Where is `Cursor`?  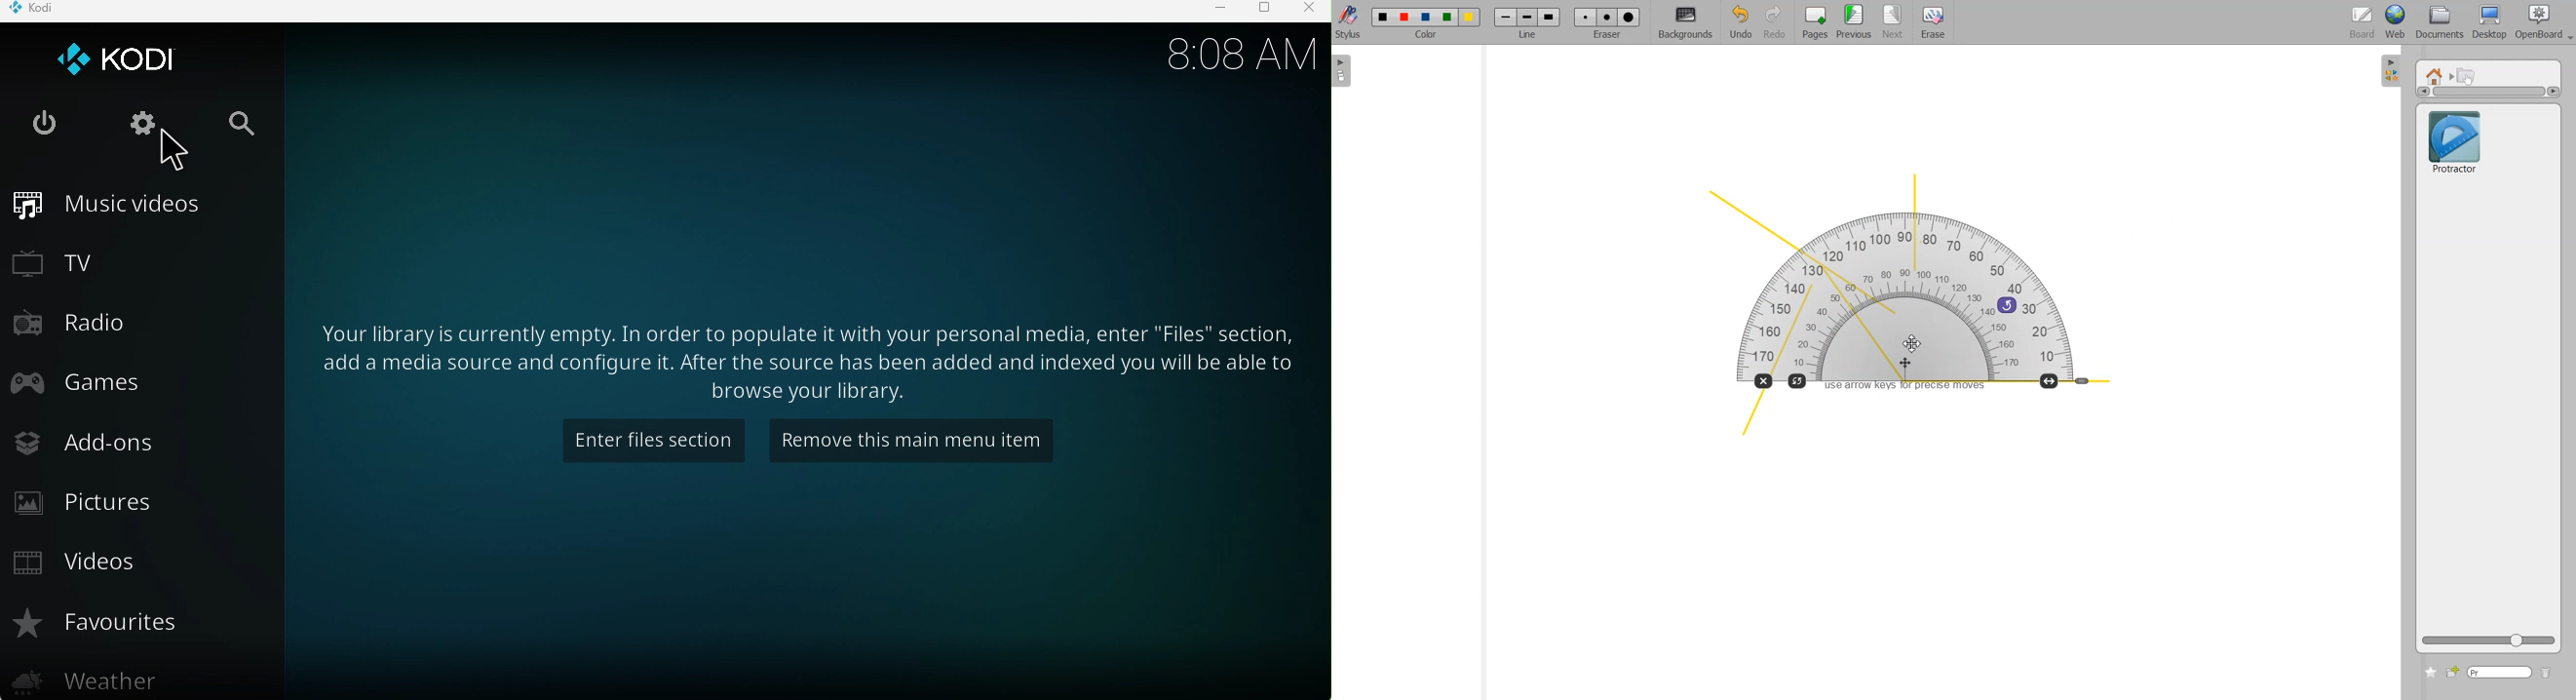 Cursor is located at coordinates (182, 145).